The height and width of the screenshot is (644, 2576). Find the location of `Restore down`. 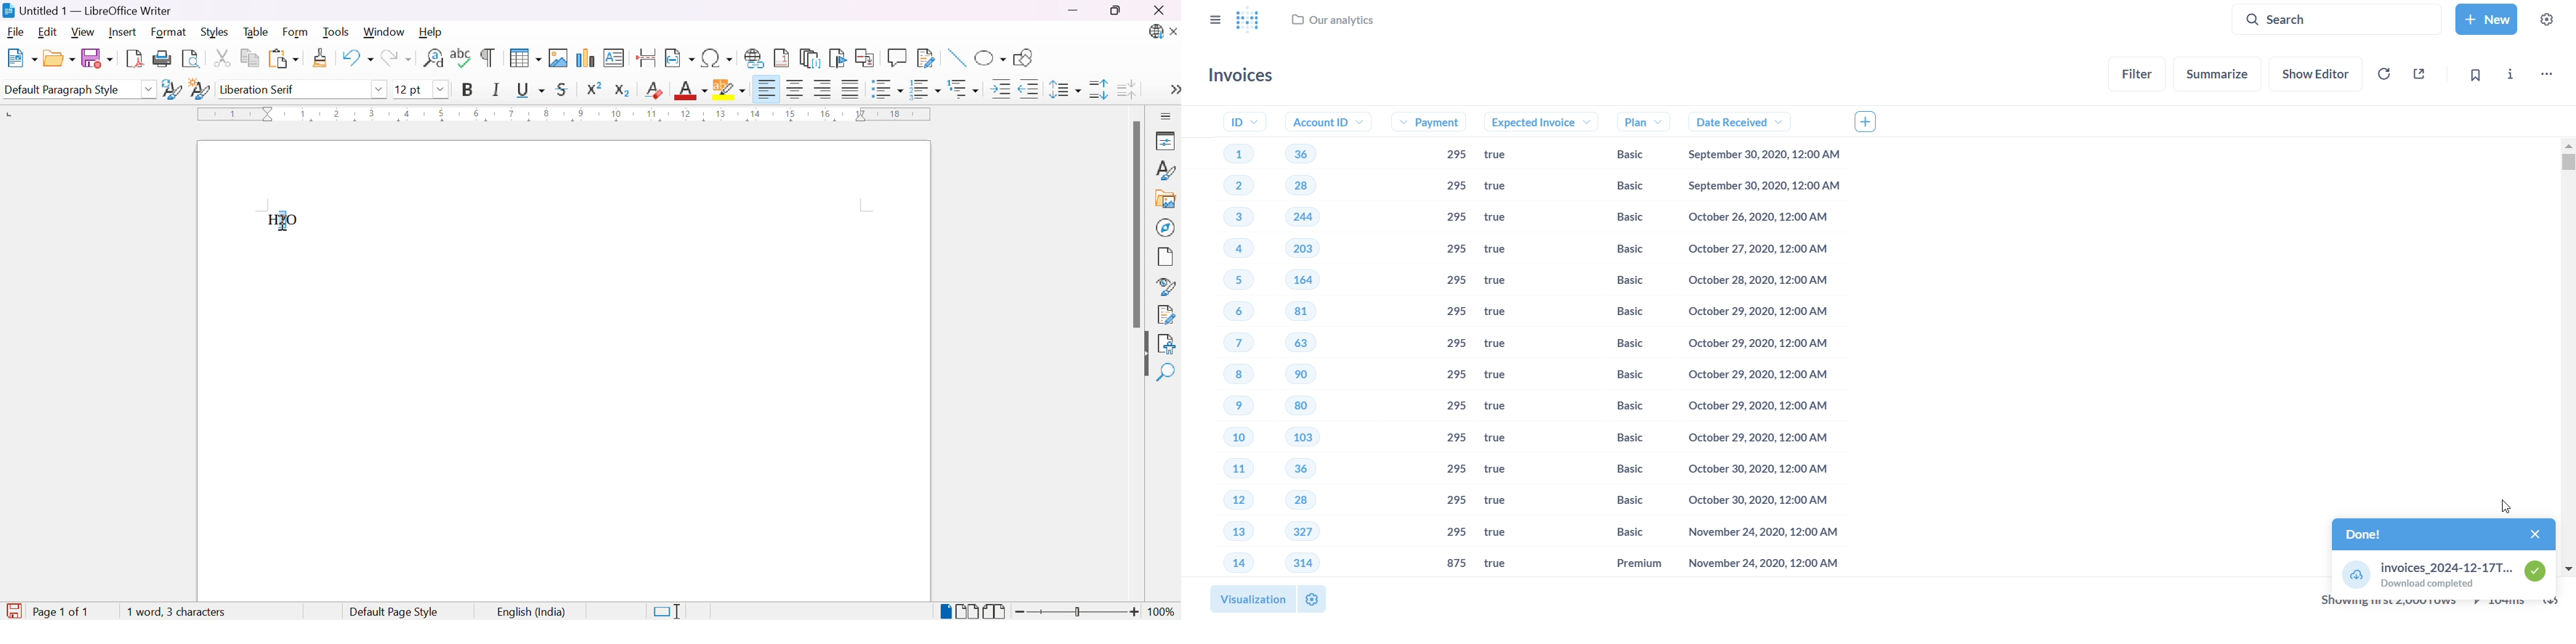

Restore down is located at coordinates (1116, 12).